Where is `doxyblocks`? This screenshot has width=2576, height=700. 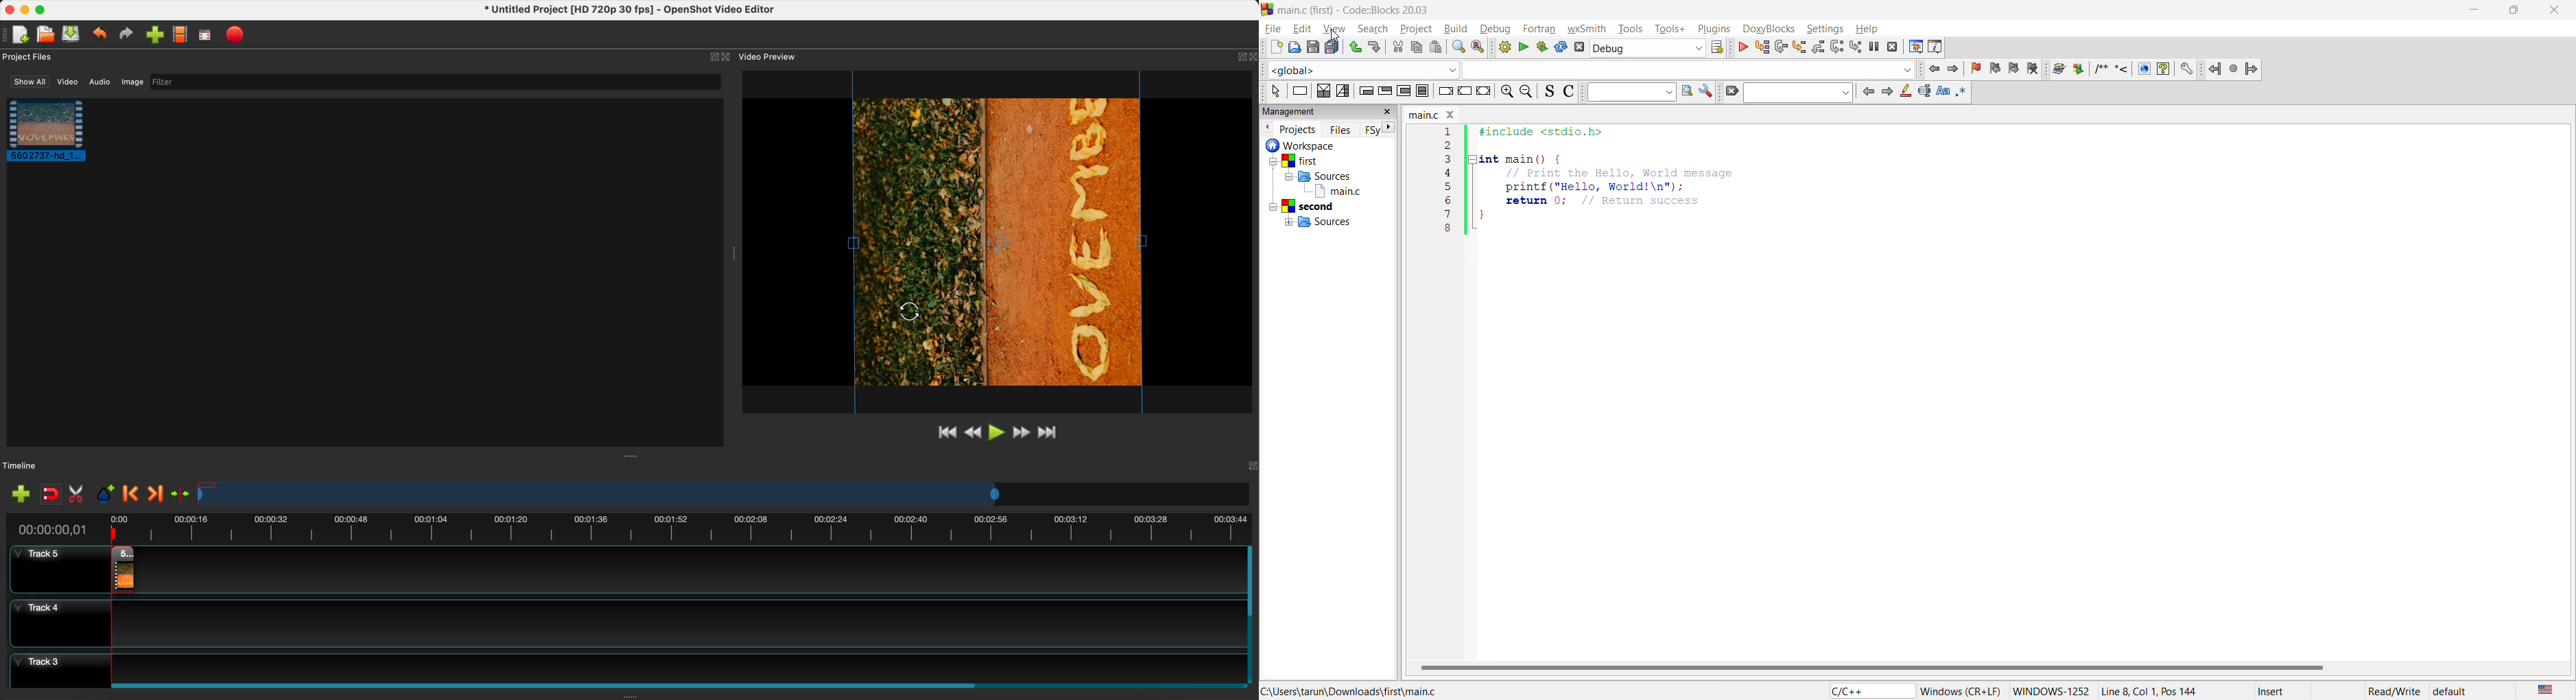 doxyblocks is located at coordinates (2068, 69).